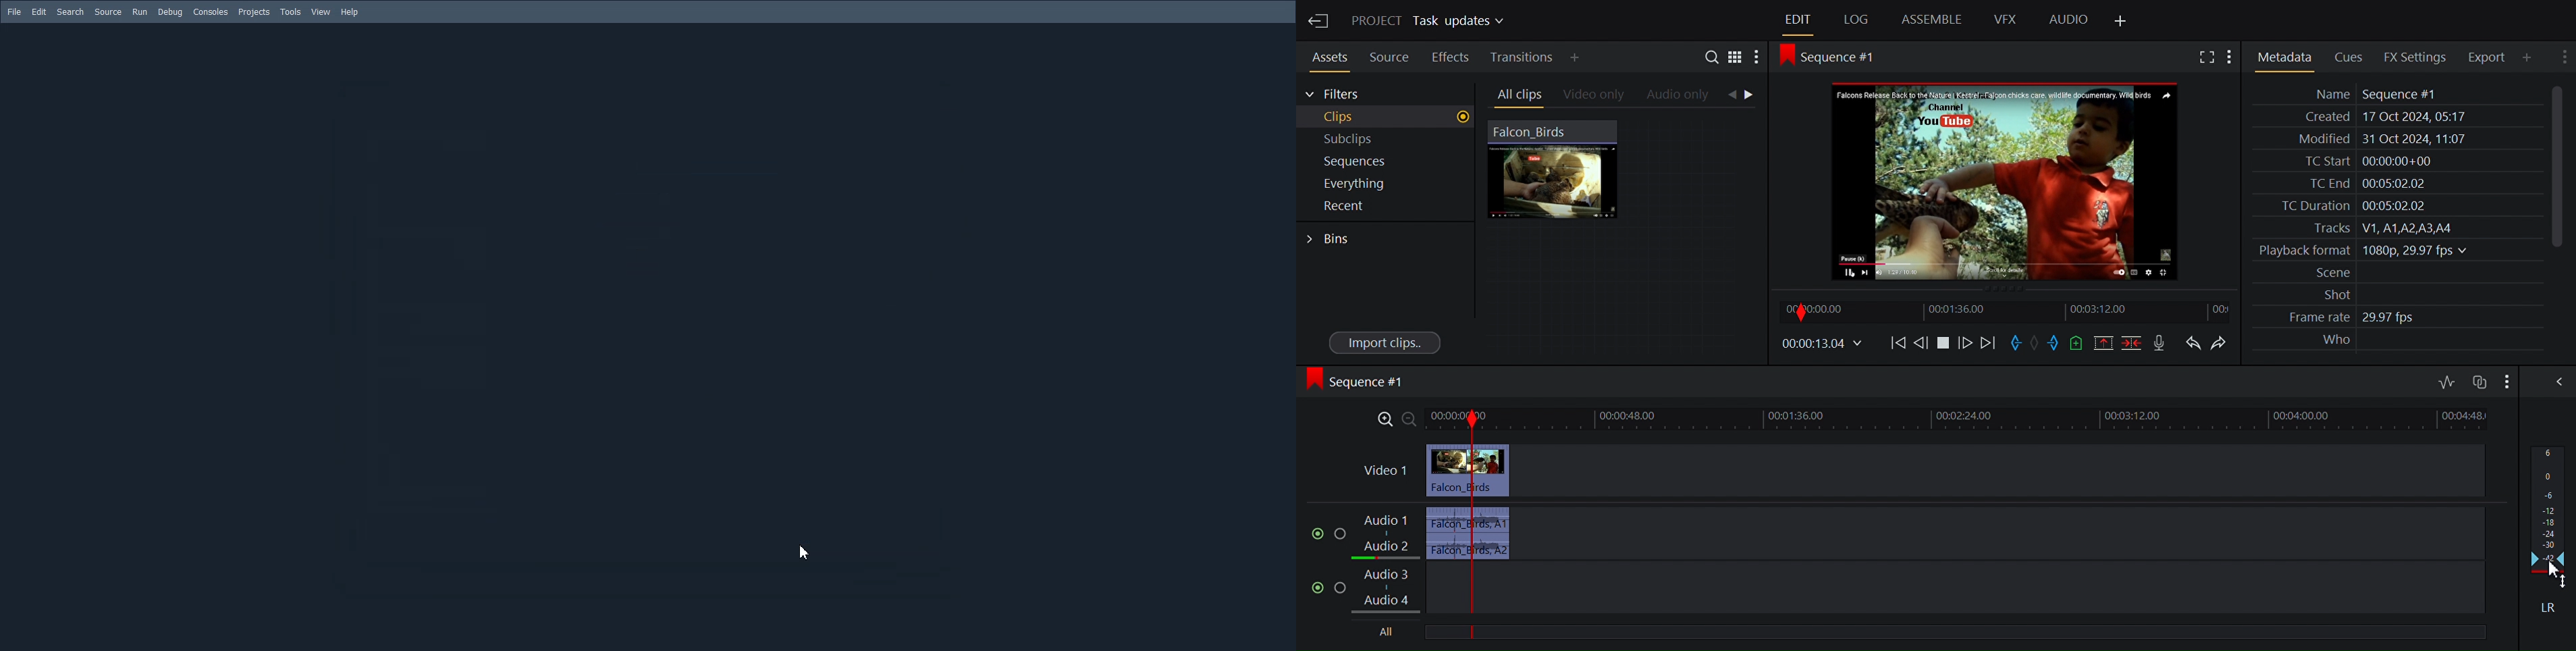 The width and height of the screenshot is (2576, 672). Describe the element at coordinates (1516, 95) in the screenshot. I see `All clips` at that location.